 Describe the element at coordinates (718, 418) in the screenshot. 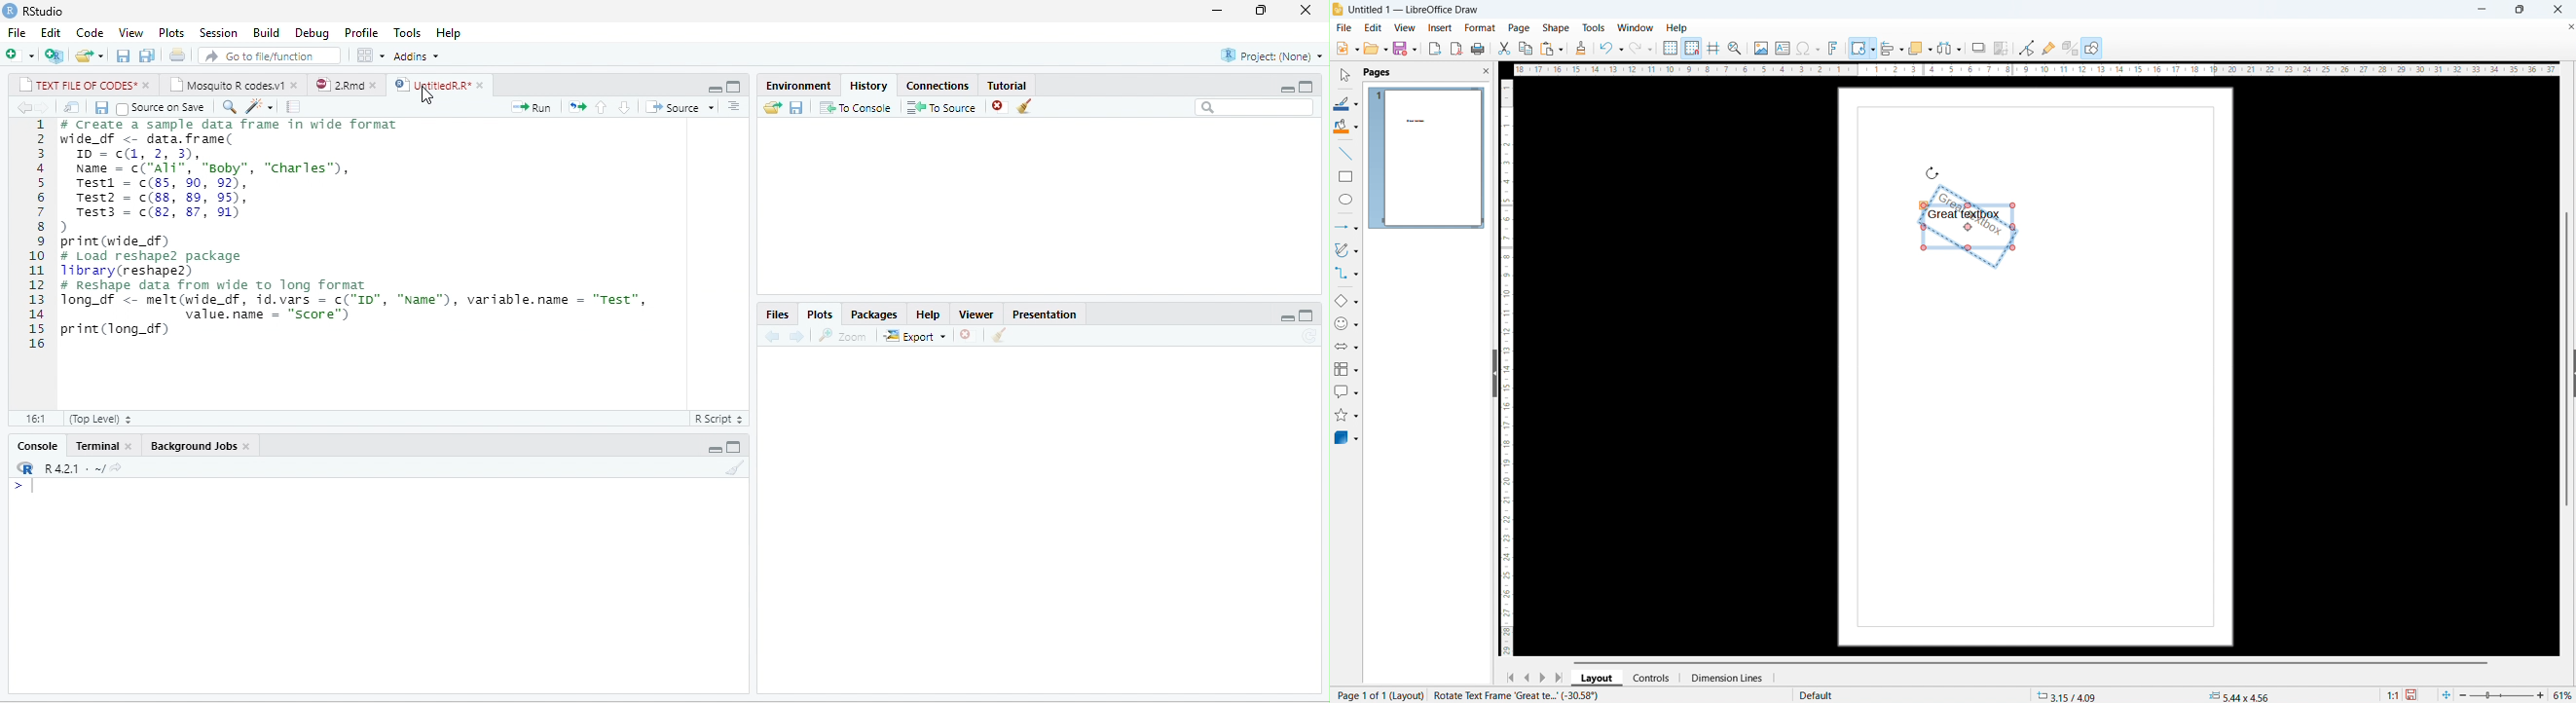

I see `Text file` at that location.